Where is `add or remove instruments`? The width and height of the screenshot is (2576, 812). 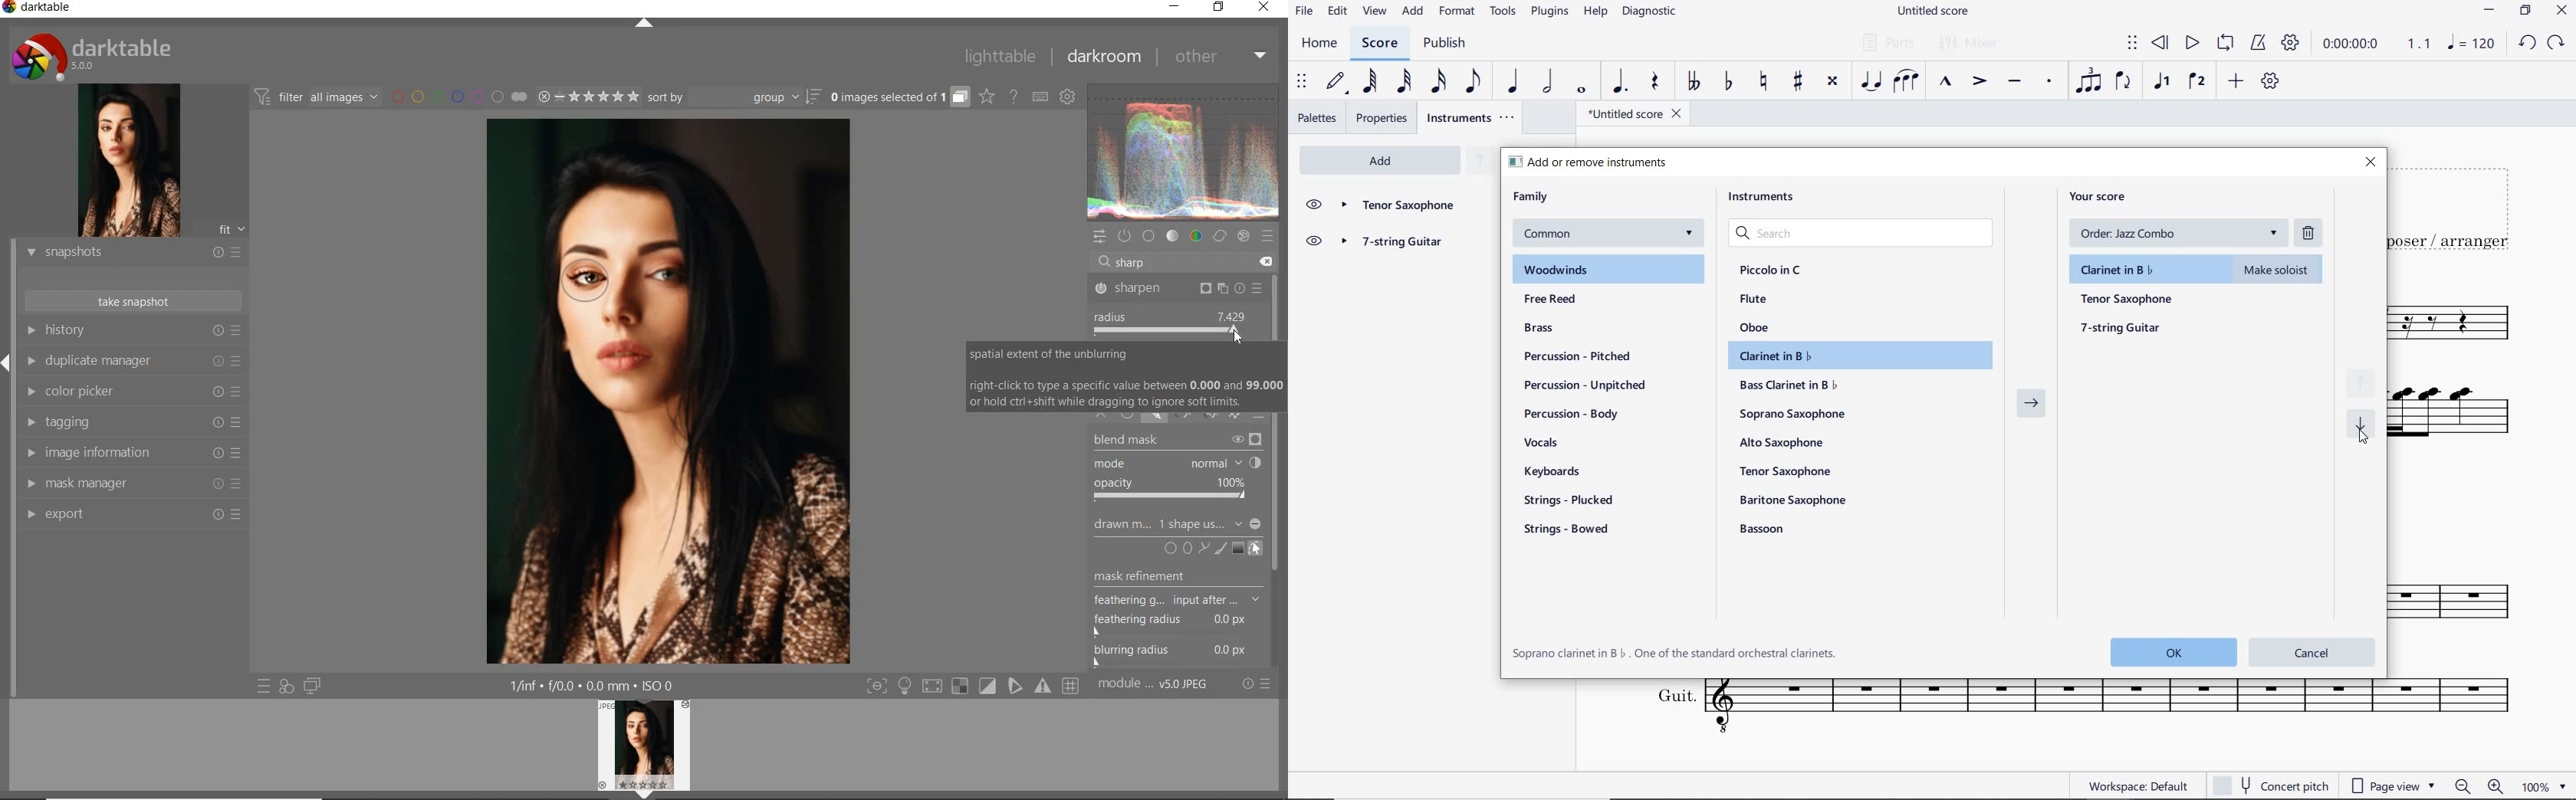
add or remove instruments is located at coordinates (1607, 162).